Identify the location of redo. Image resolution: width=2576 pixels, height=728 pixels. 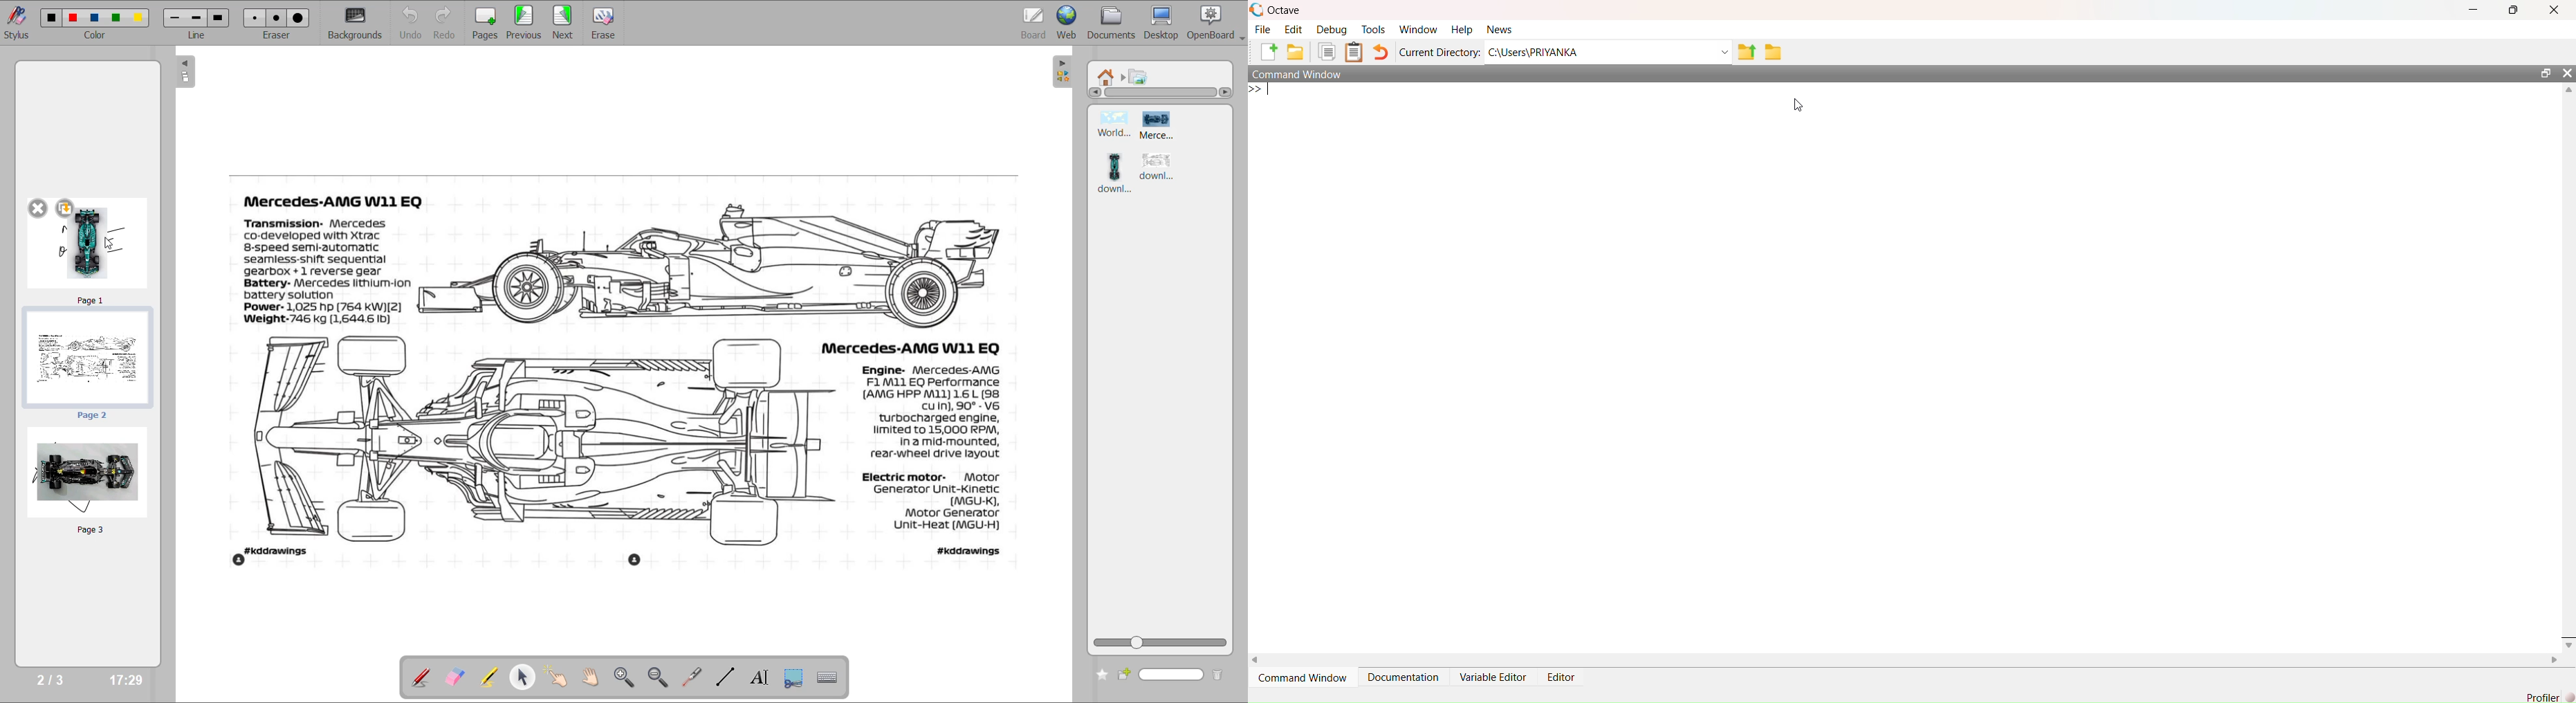
(448, 23).